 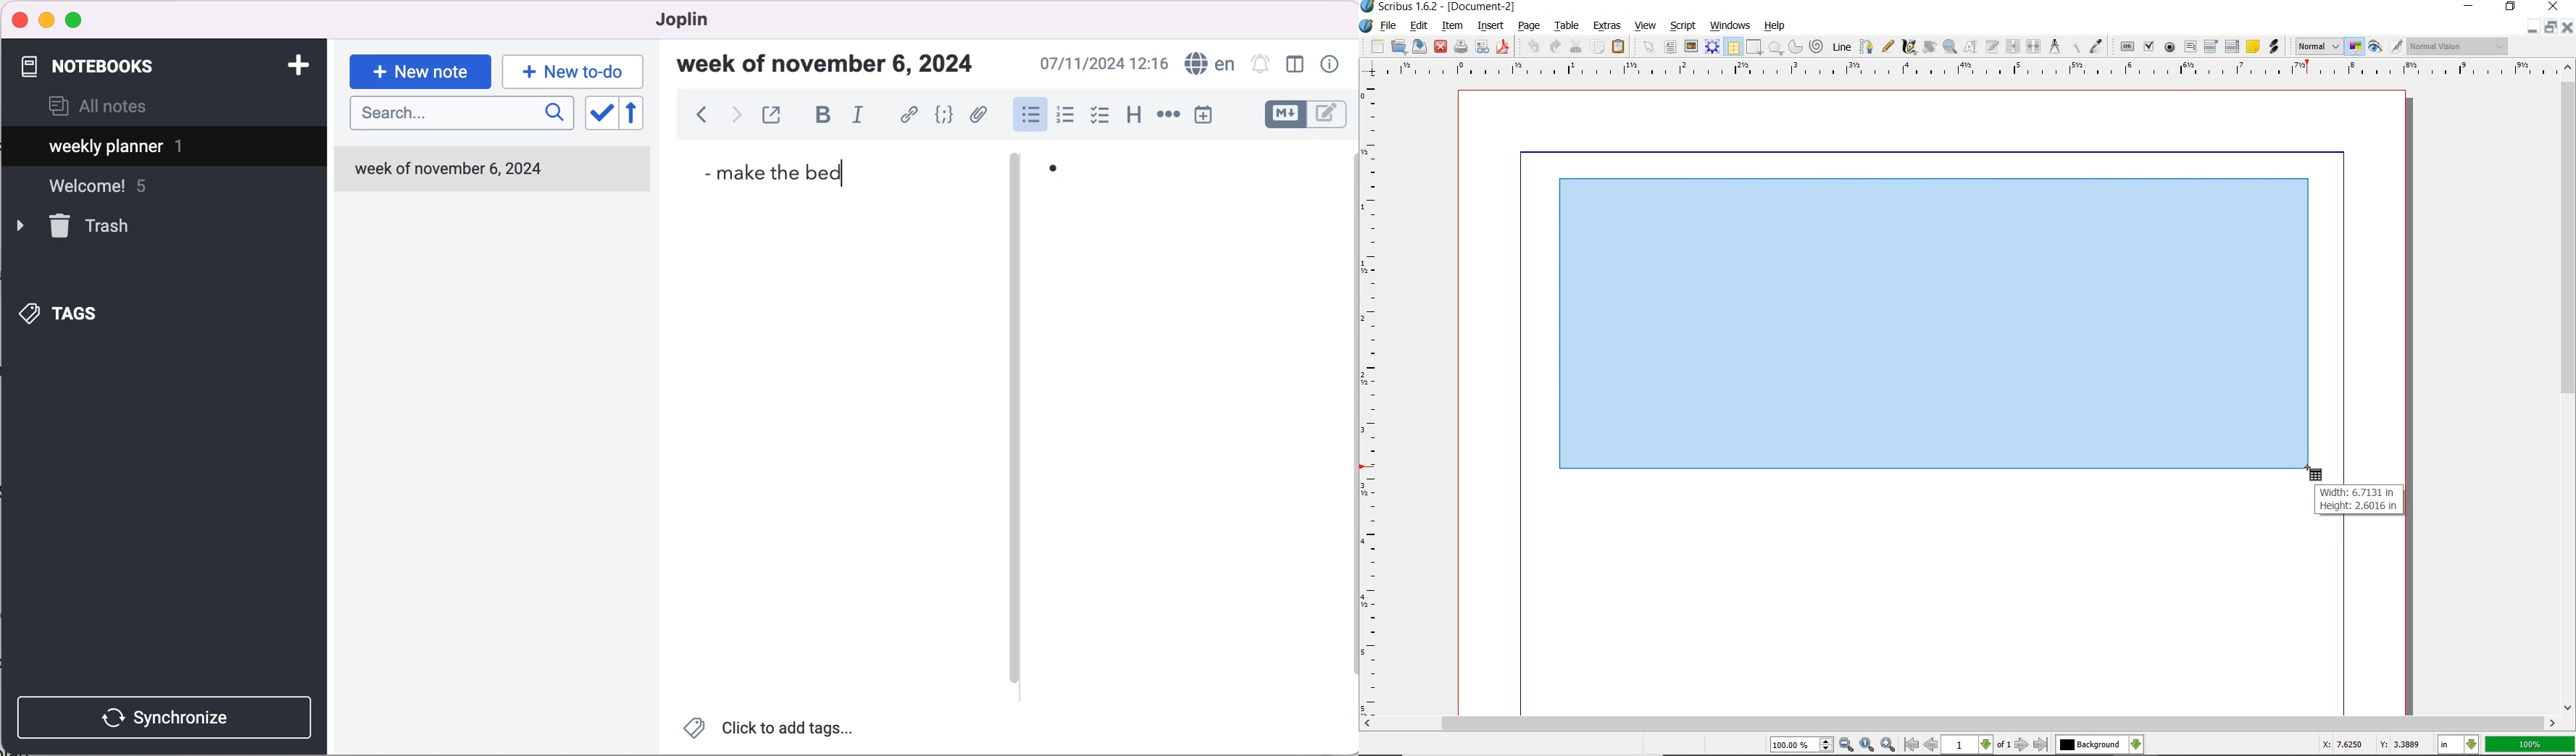 I want to click on minimize, so click(x=47, y=20).